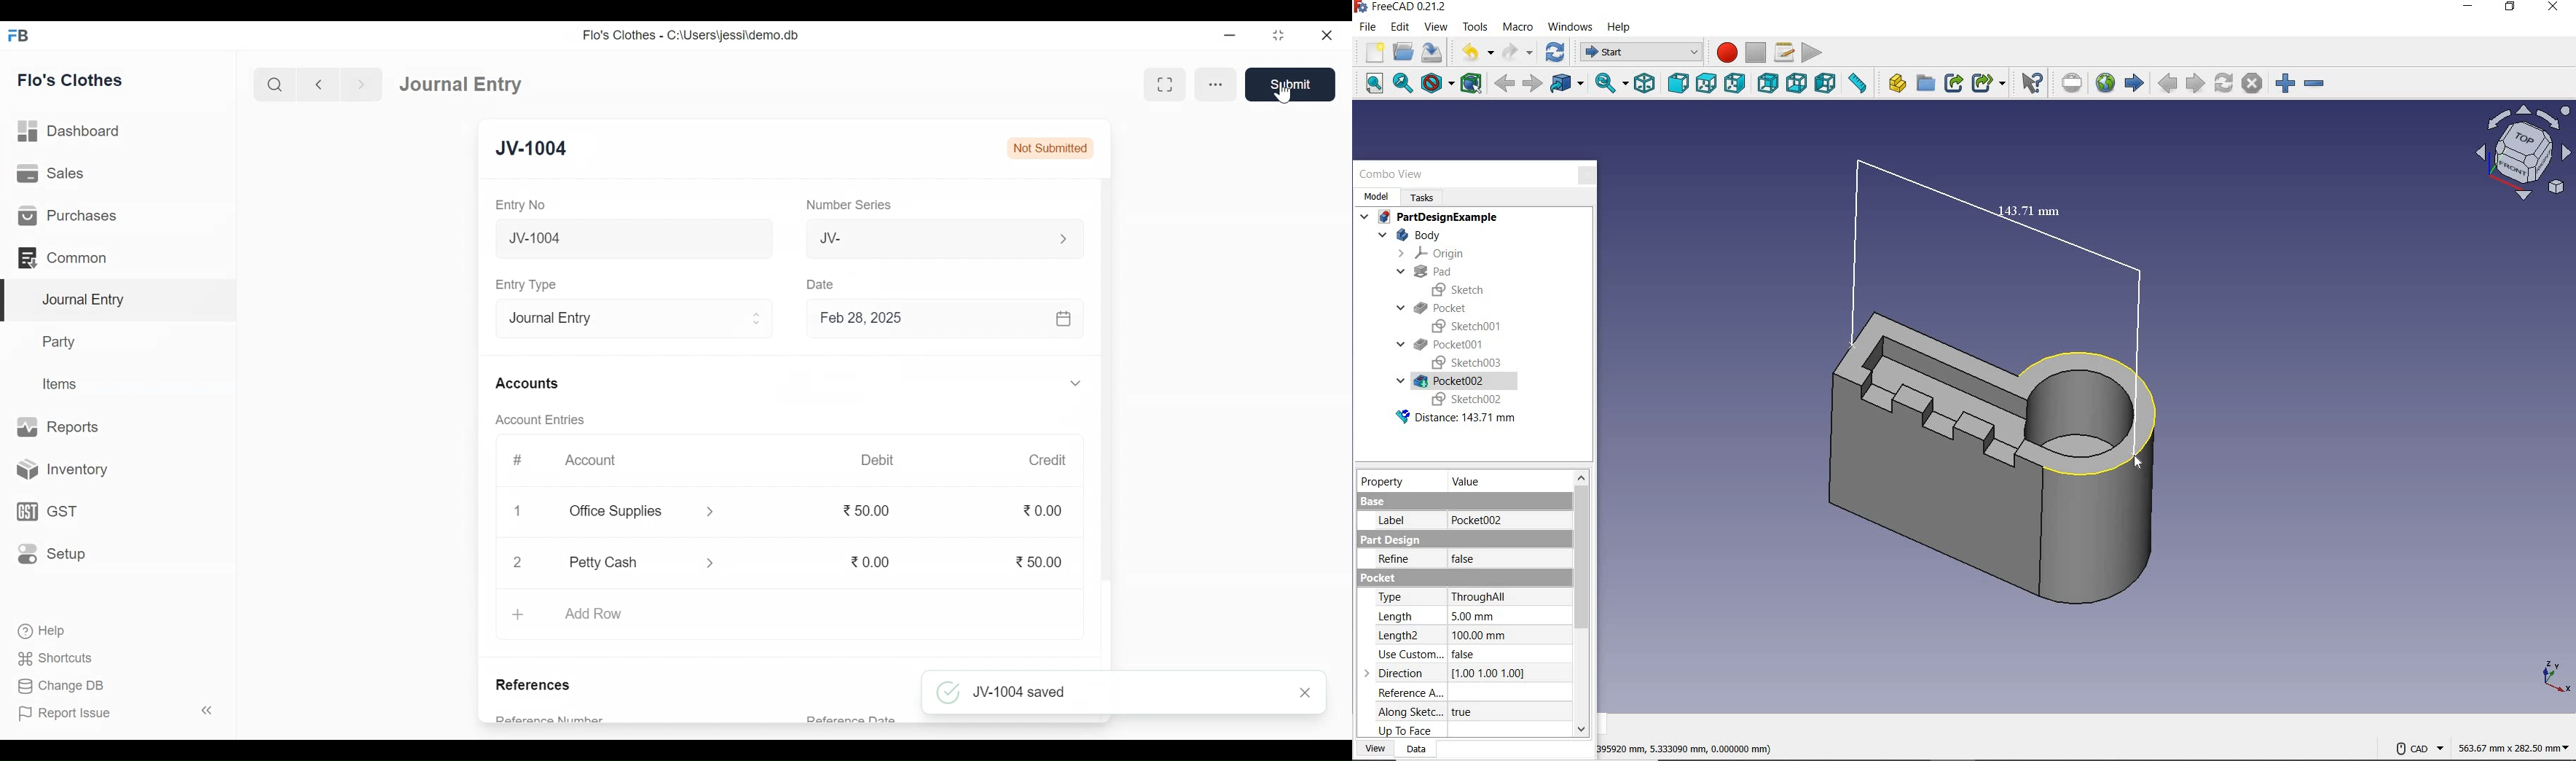 The height and width of the screenshot is (784, 2576). What do you see at coordinates (1408, 731) in the screenshot?
I see `up to face` at bounding box center [1408, 731].